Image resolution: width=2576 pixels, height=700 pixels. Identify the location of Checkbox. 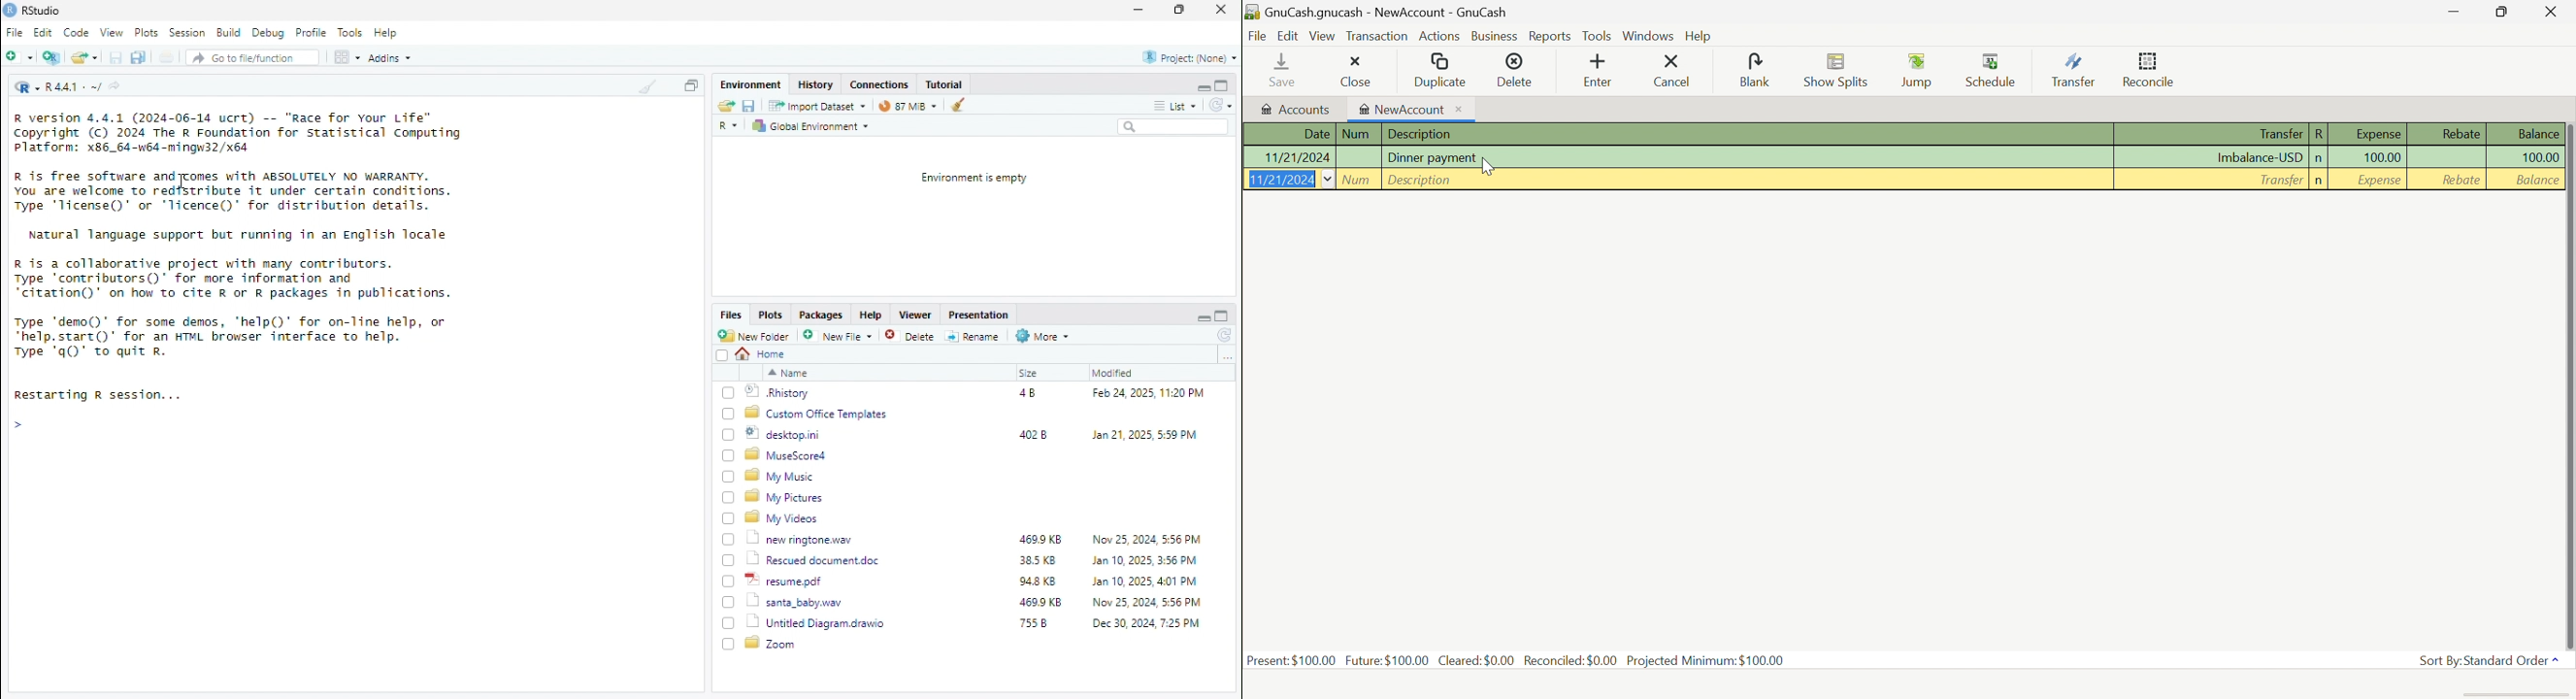
(729, 435).